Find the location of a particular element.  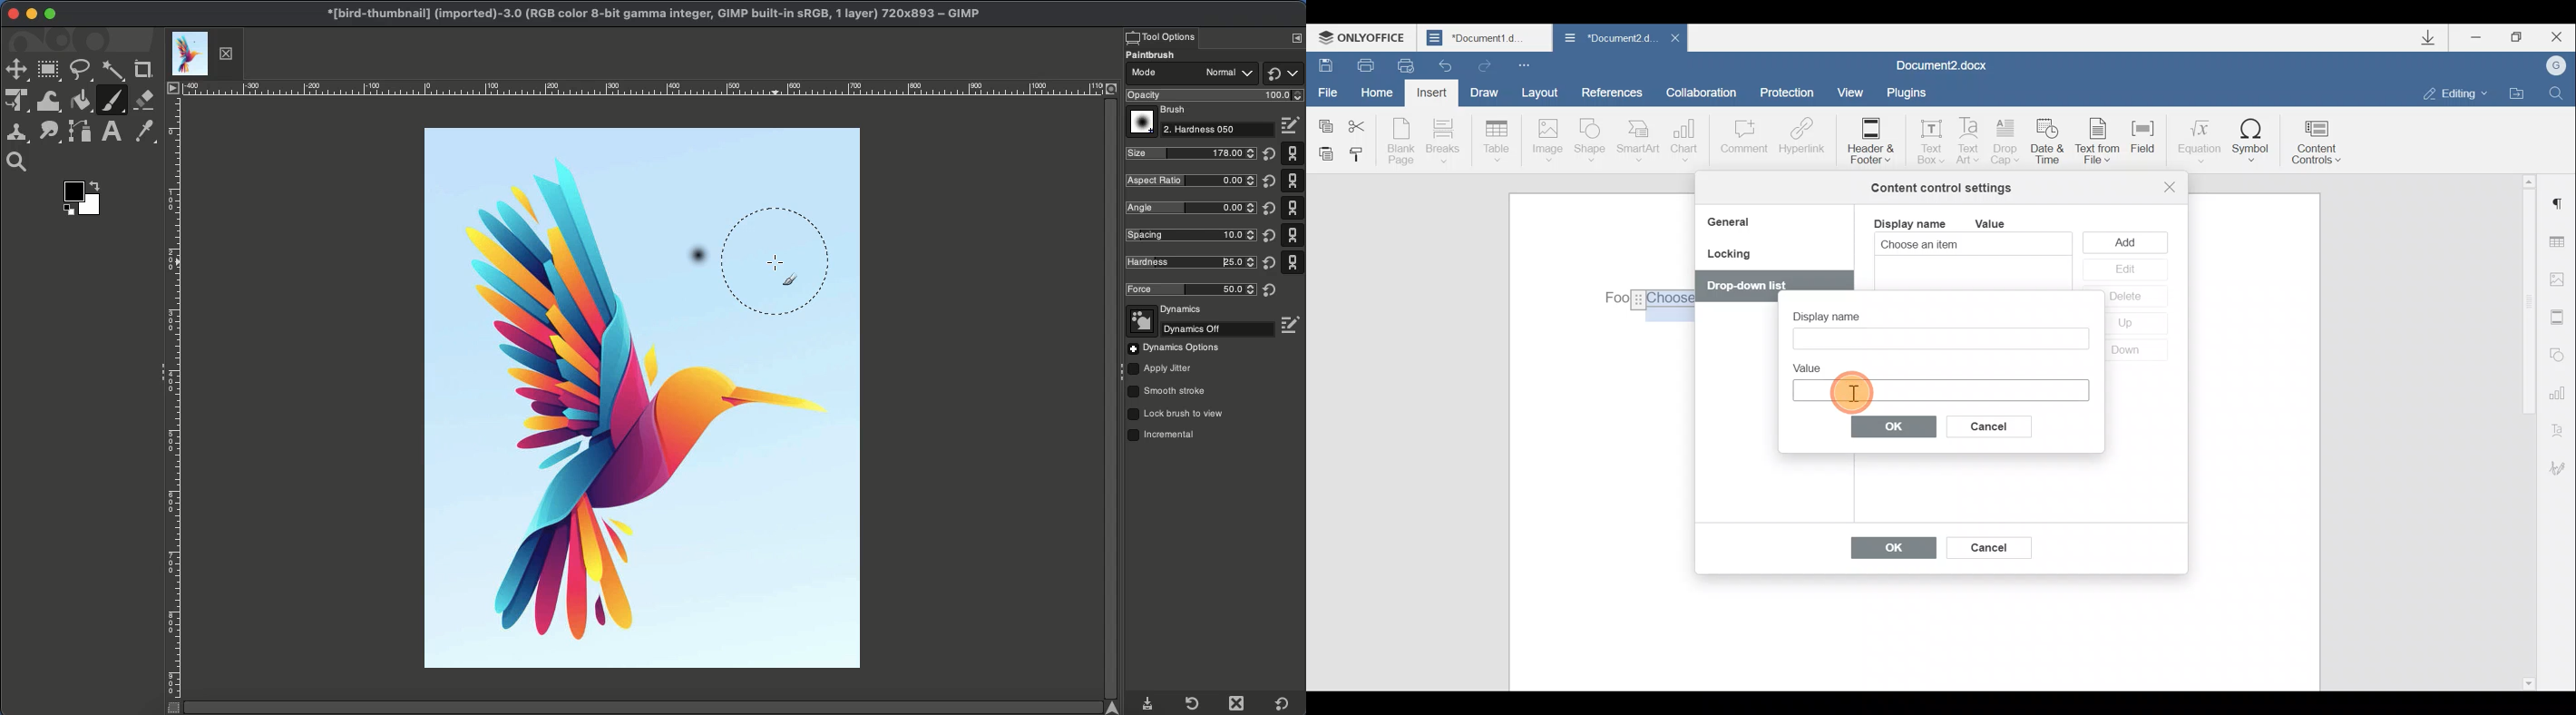

Protection is located at coordinates (1791, 94).